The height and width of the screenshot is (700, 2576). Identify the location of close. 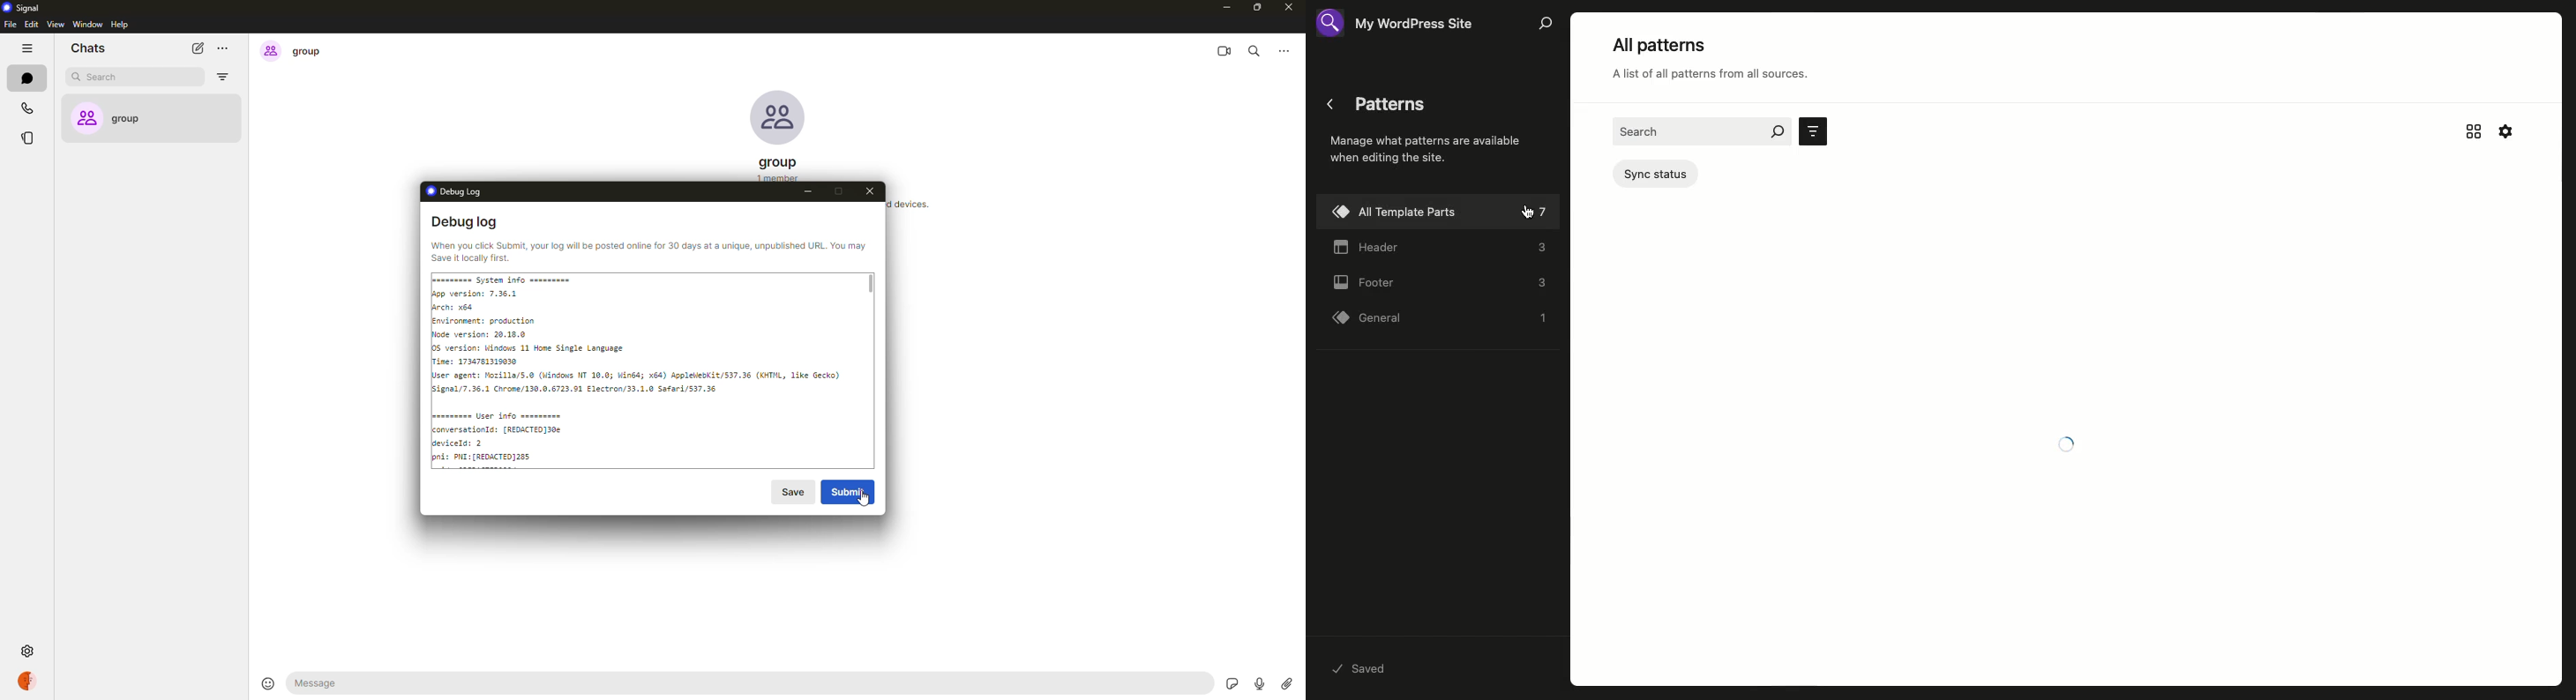
(875, 193).